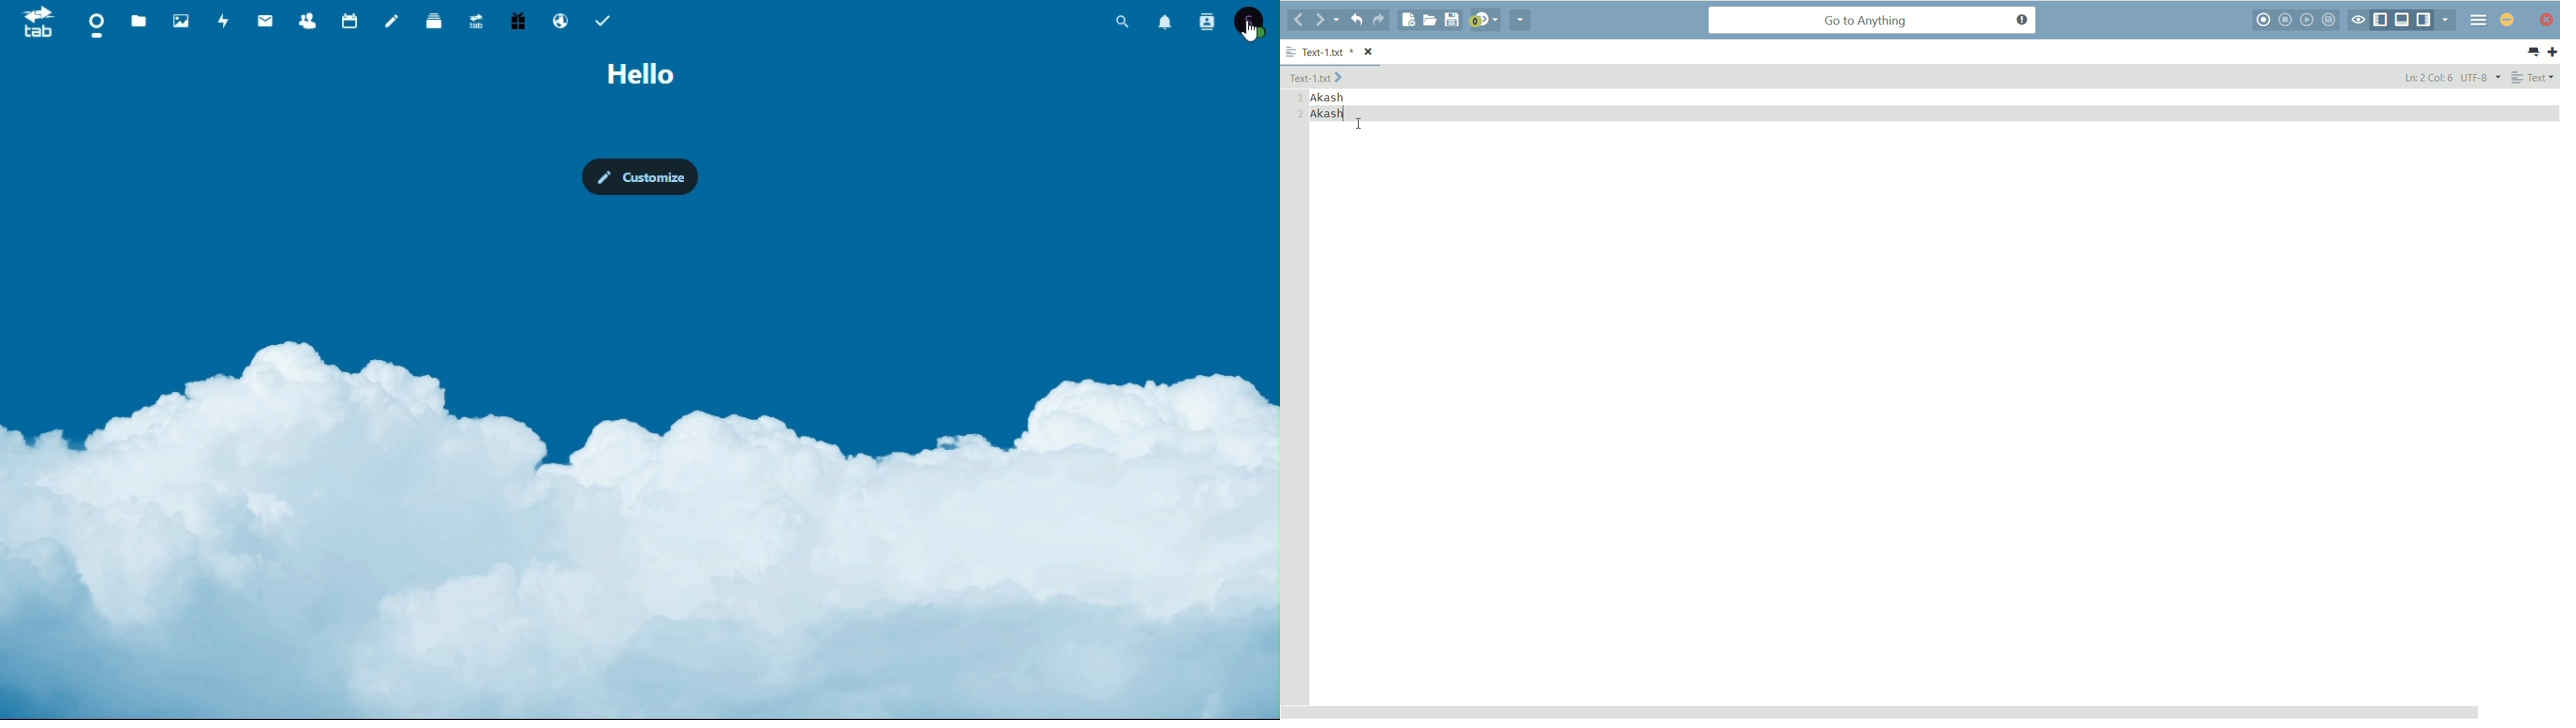  What do you see at coordinates (1249, 30) in the screenshot?
I see `cursor` at bounding box center [1249, 30].